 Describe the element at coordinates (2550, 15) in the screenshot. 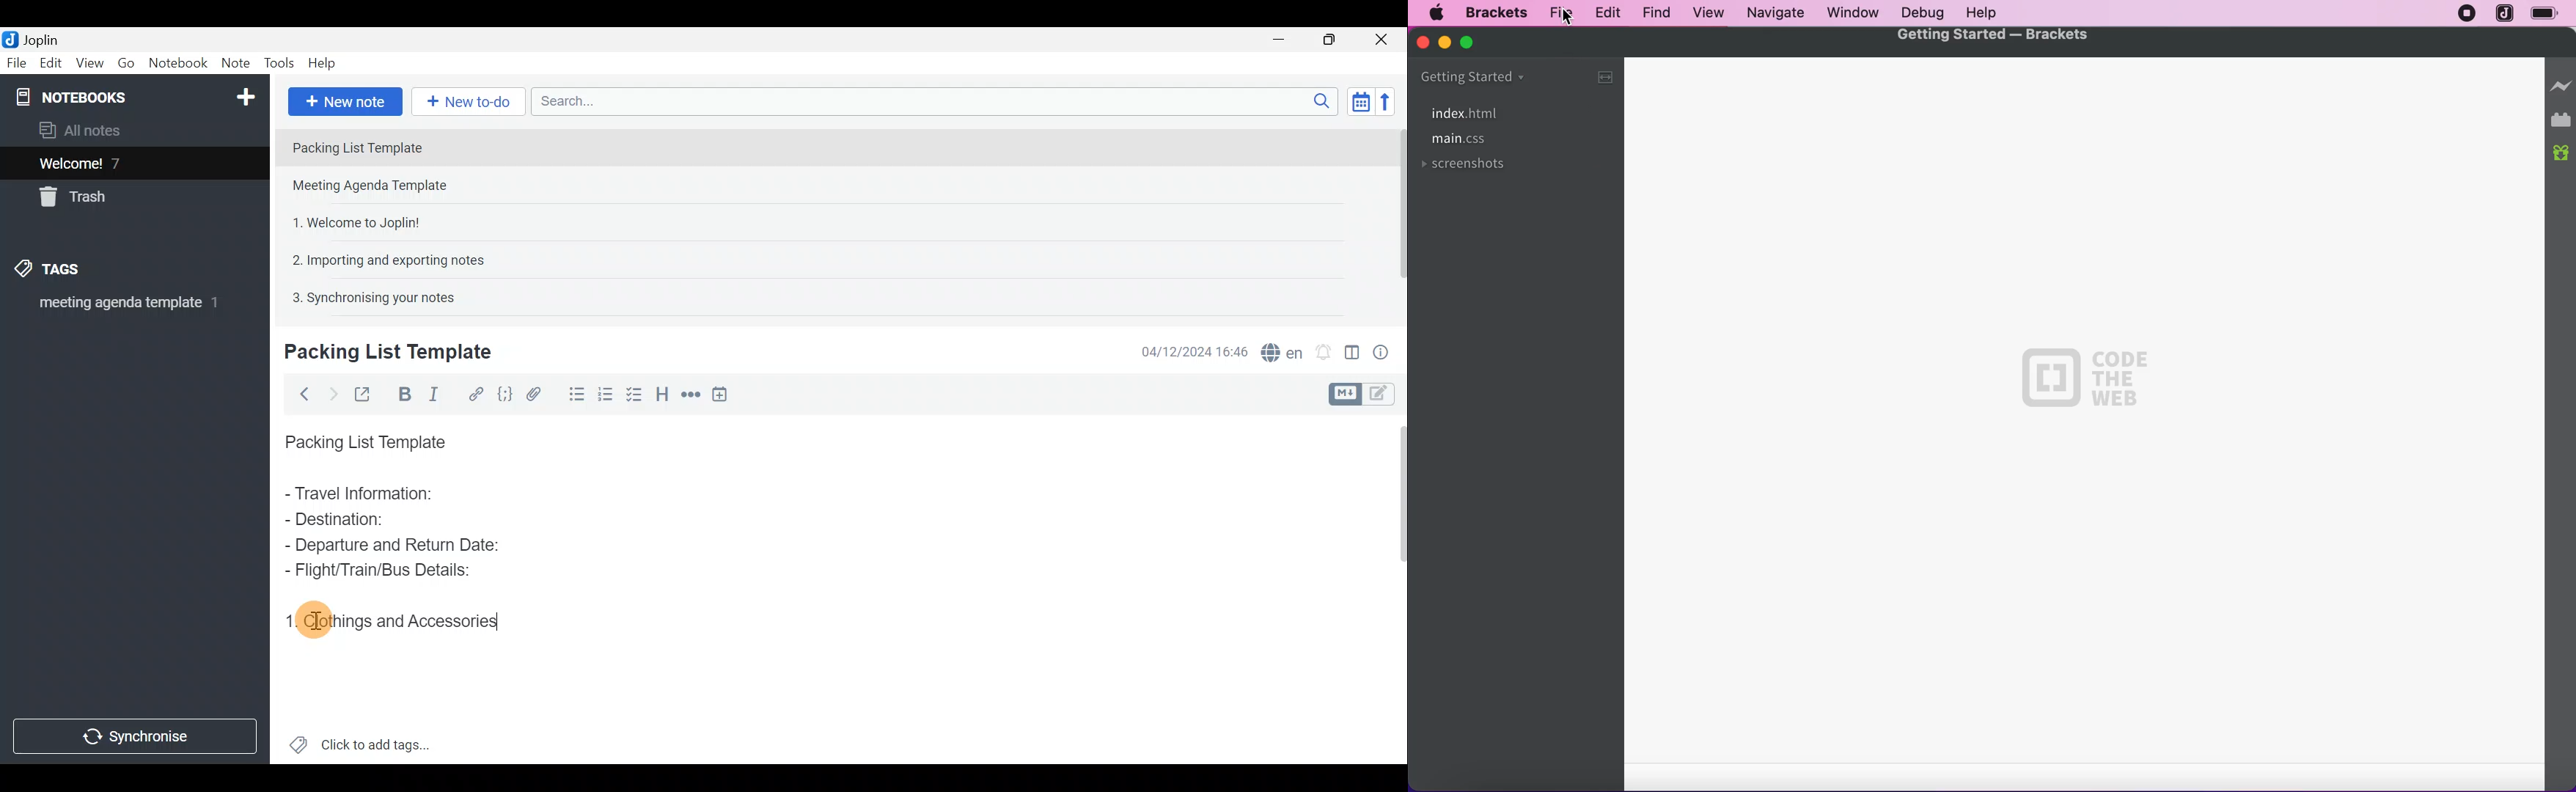

I see `battery` at that location.